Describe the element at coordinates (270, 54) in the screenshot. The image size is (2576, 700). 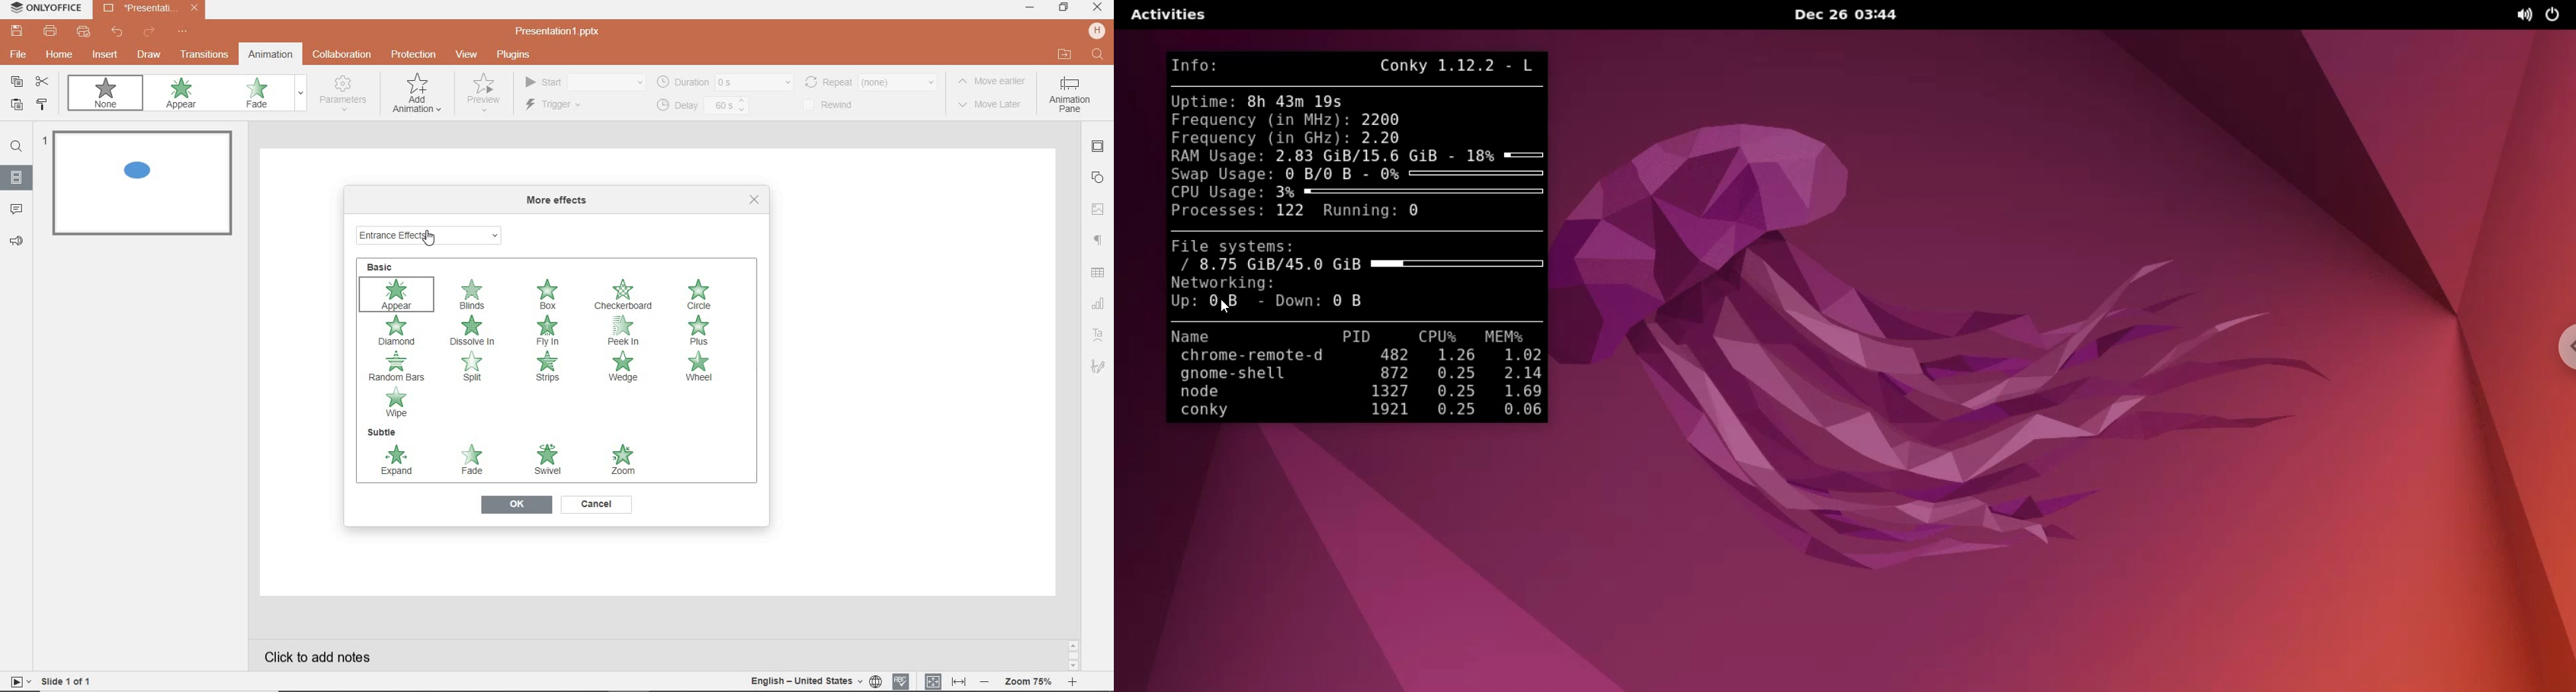
I see `animation` at that location.